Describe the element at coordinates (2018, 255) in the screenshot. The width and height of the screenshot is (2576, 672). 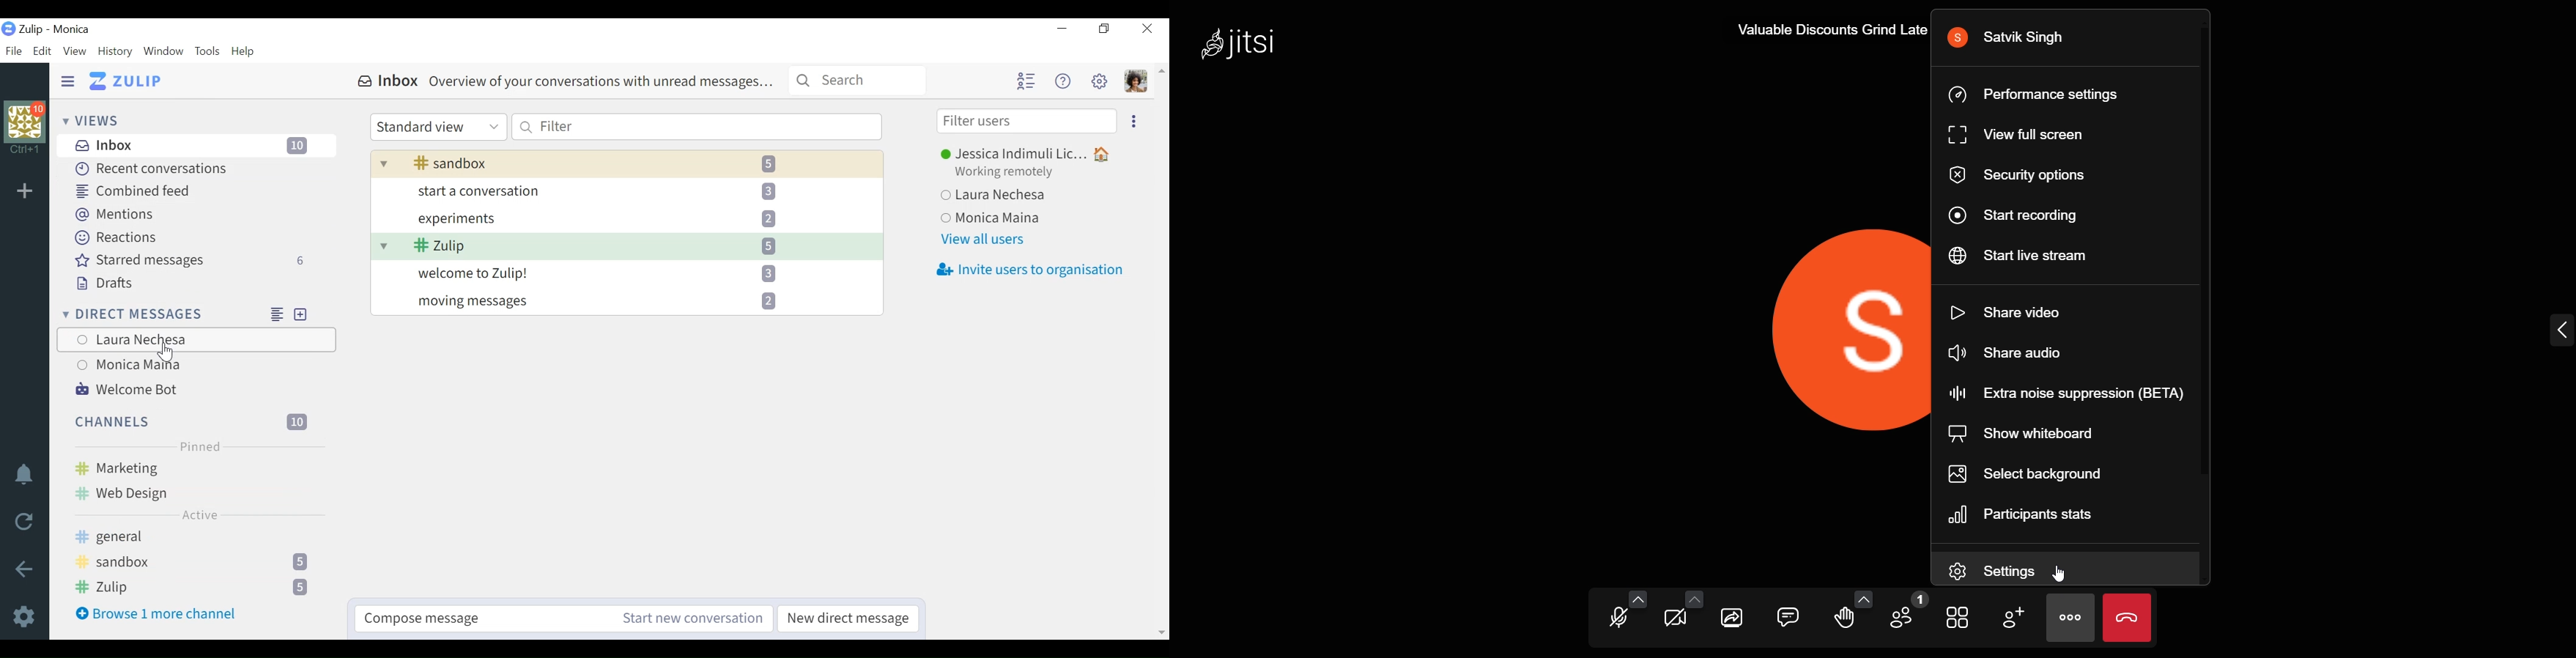
I see `start live stream` at that location.